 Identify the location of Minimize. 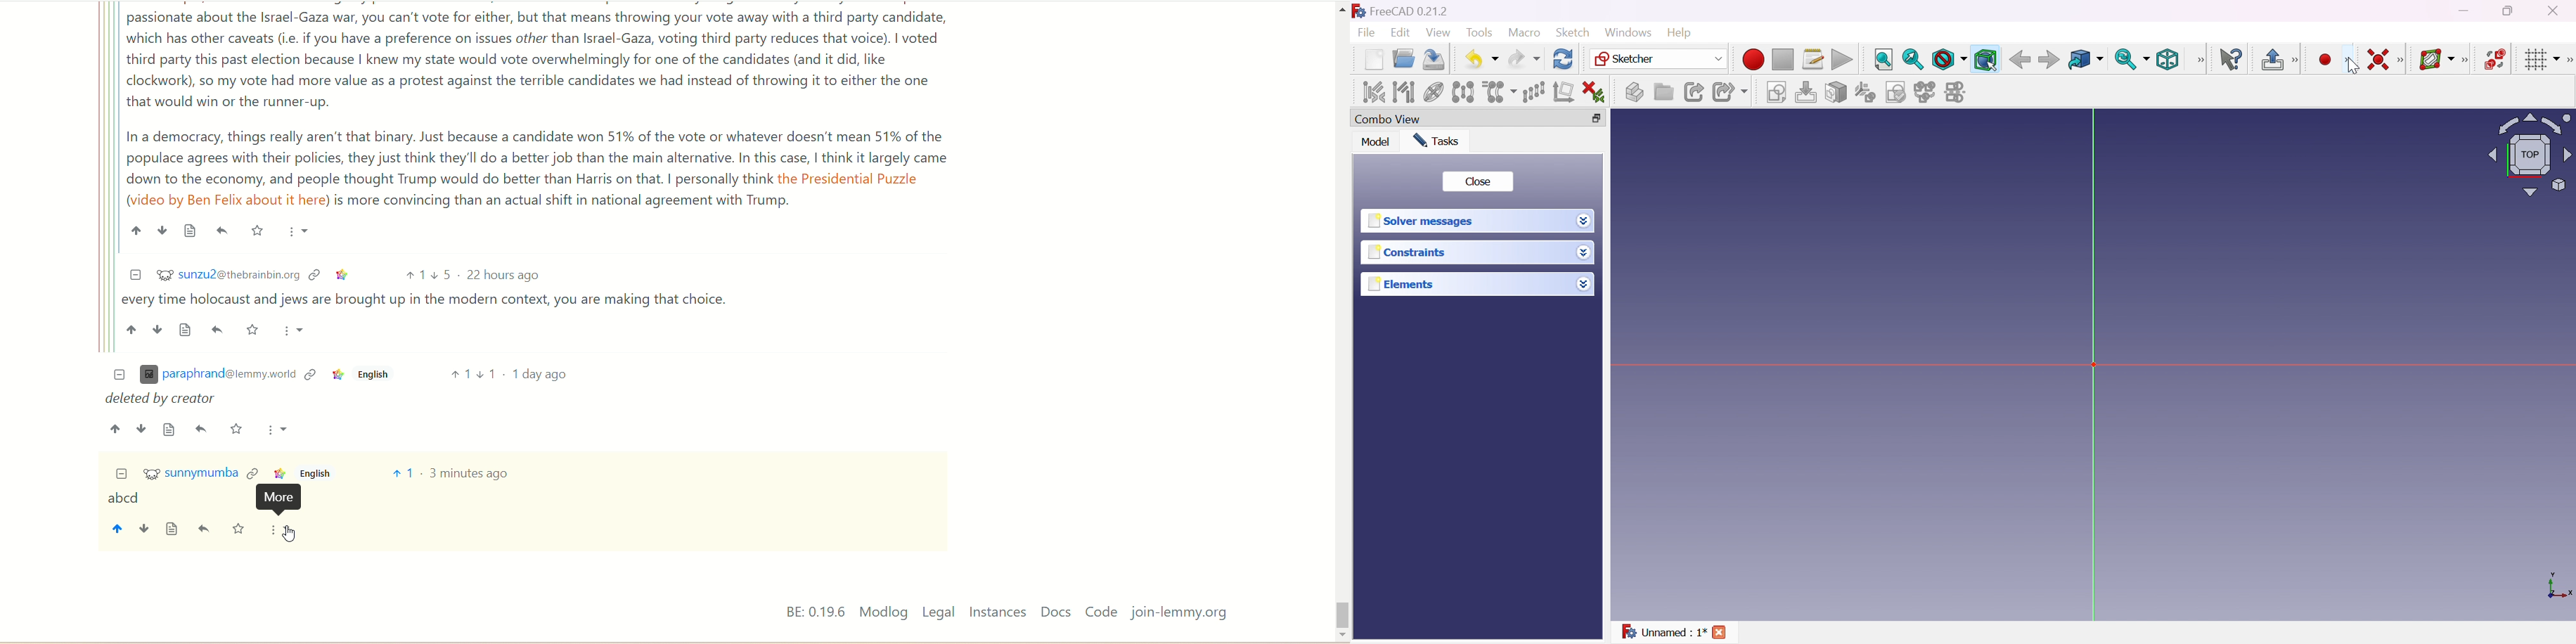
(2465, 10).